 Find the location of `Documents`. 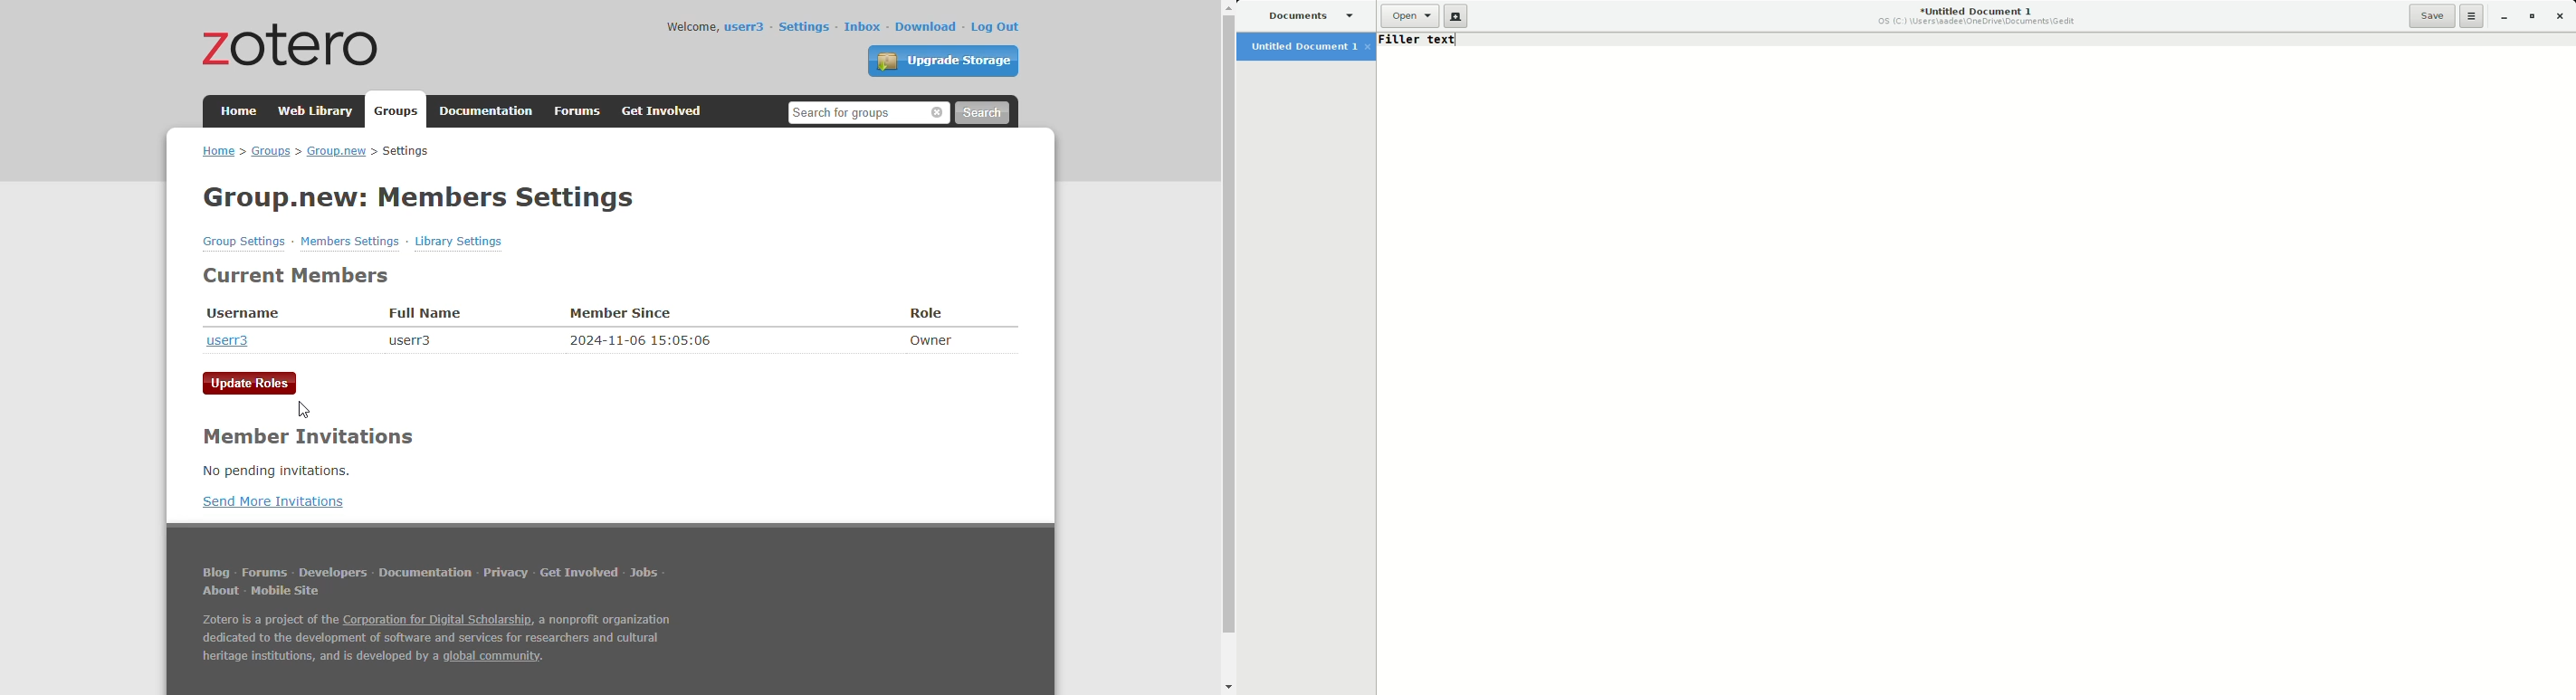

Documents is located at coordinates (1310, 15).